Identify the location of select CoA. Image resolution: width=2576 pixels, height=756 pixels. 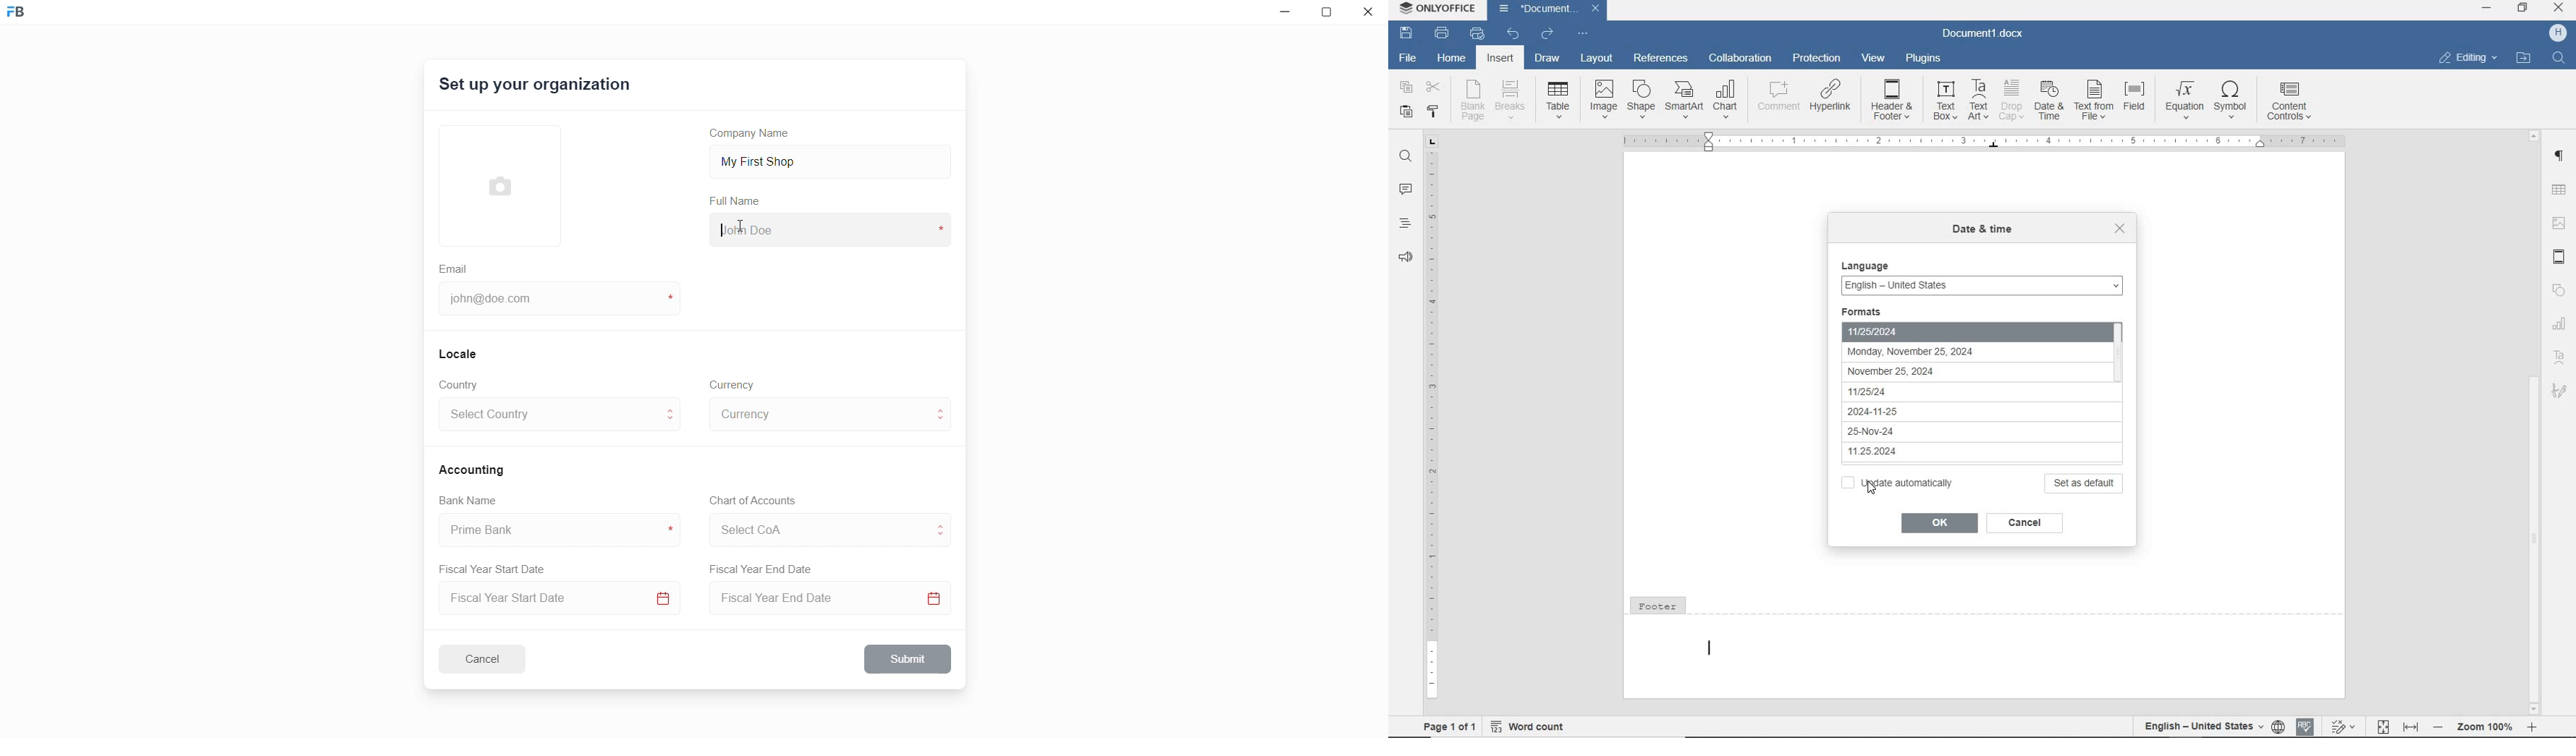
(814, 527).